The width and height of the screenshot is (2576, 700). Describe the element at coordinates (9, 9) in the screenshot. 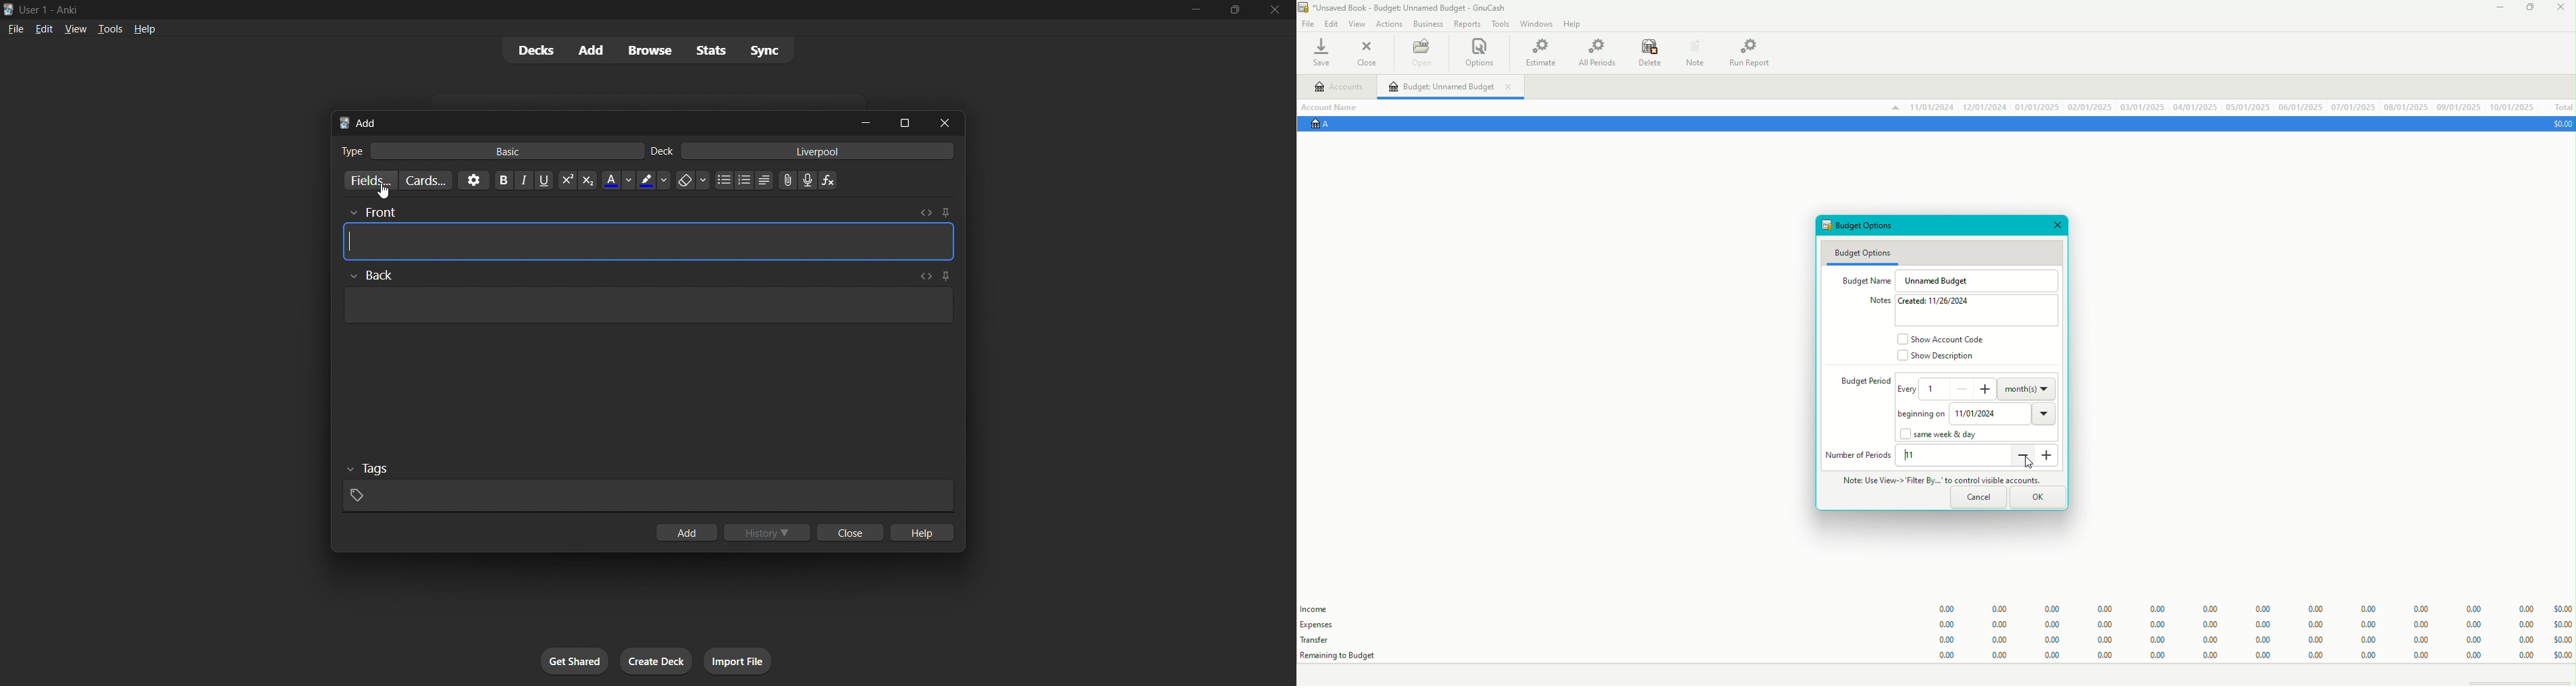

I see `Anki logo` at that location.